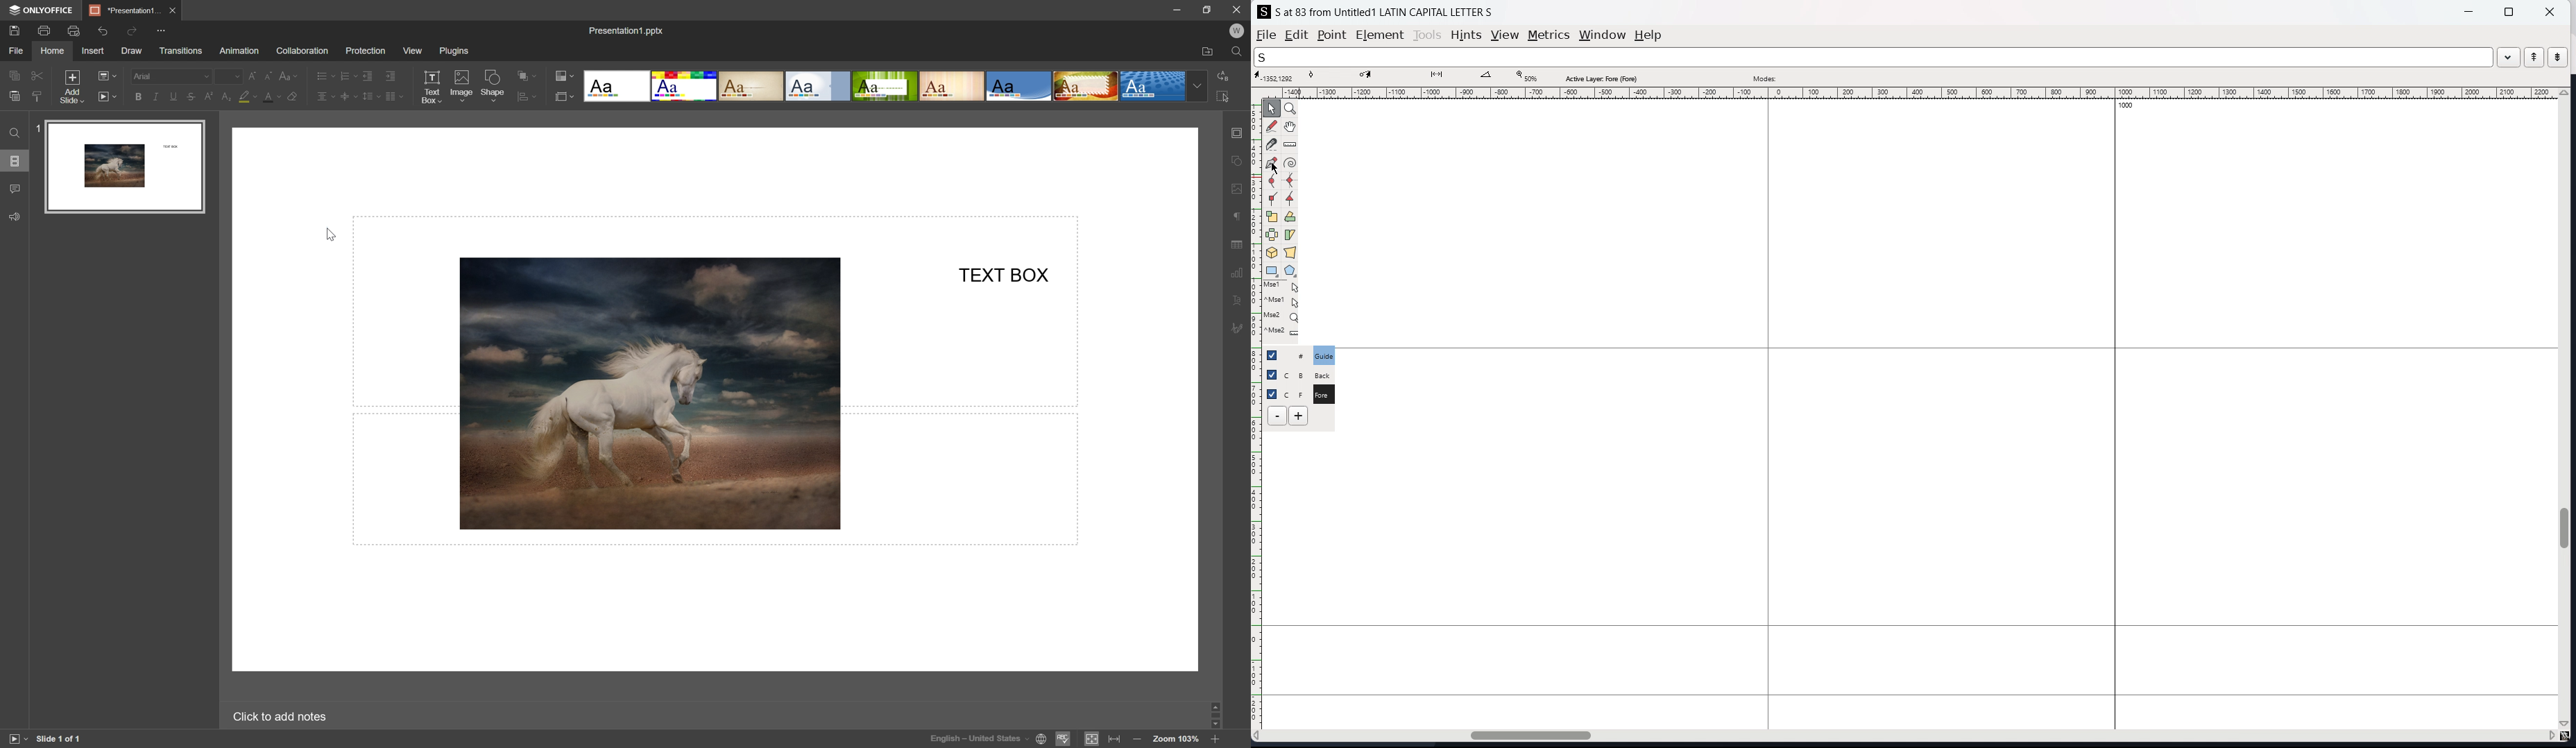 The height and width of the screenshot is (756, 2576). What do you see at coordinates (1238, 133) in the screenshot?
I see `slide settings` at bounding box center [1238, 133].